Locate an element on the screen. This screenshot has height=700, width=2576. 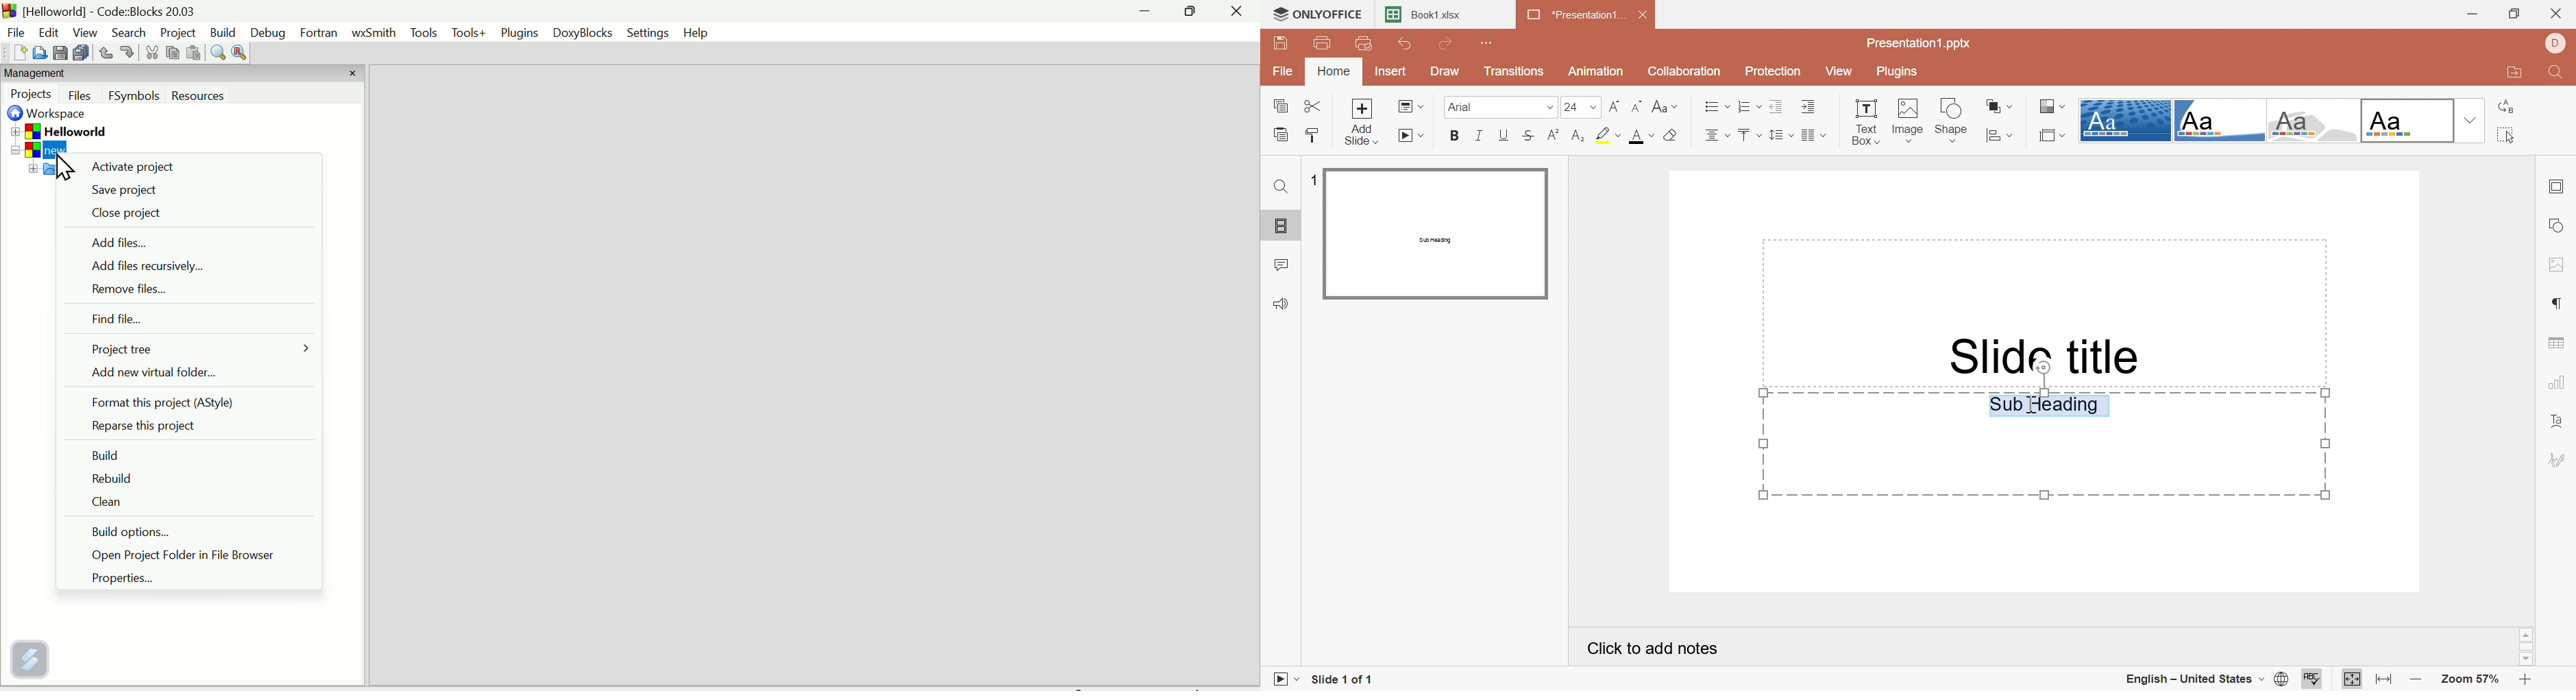
Copy Style is located at coordinates (1314, 134).